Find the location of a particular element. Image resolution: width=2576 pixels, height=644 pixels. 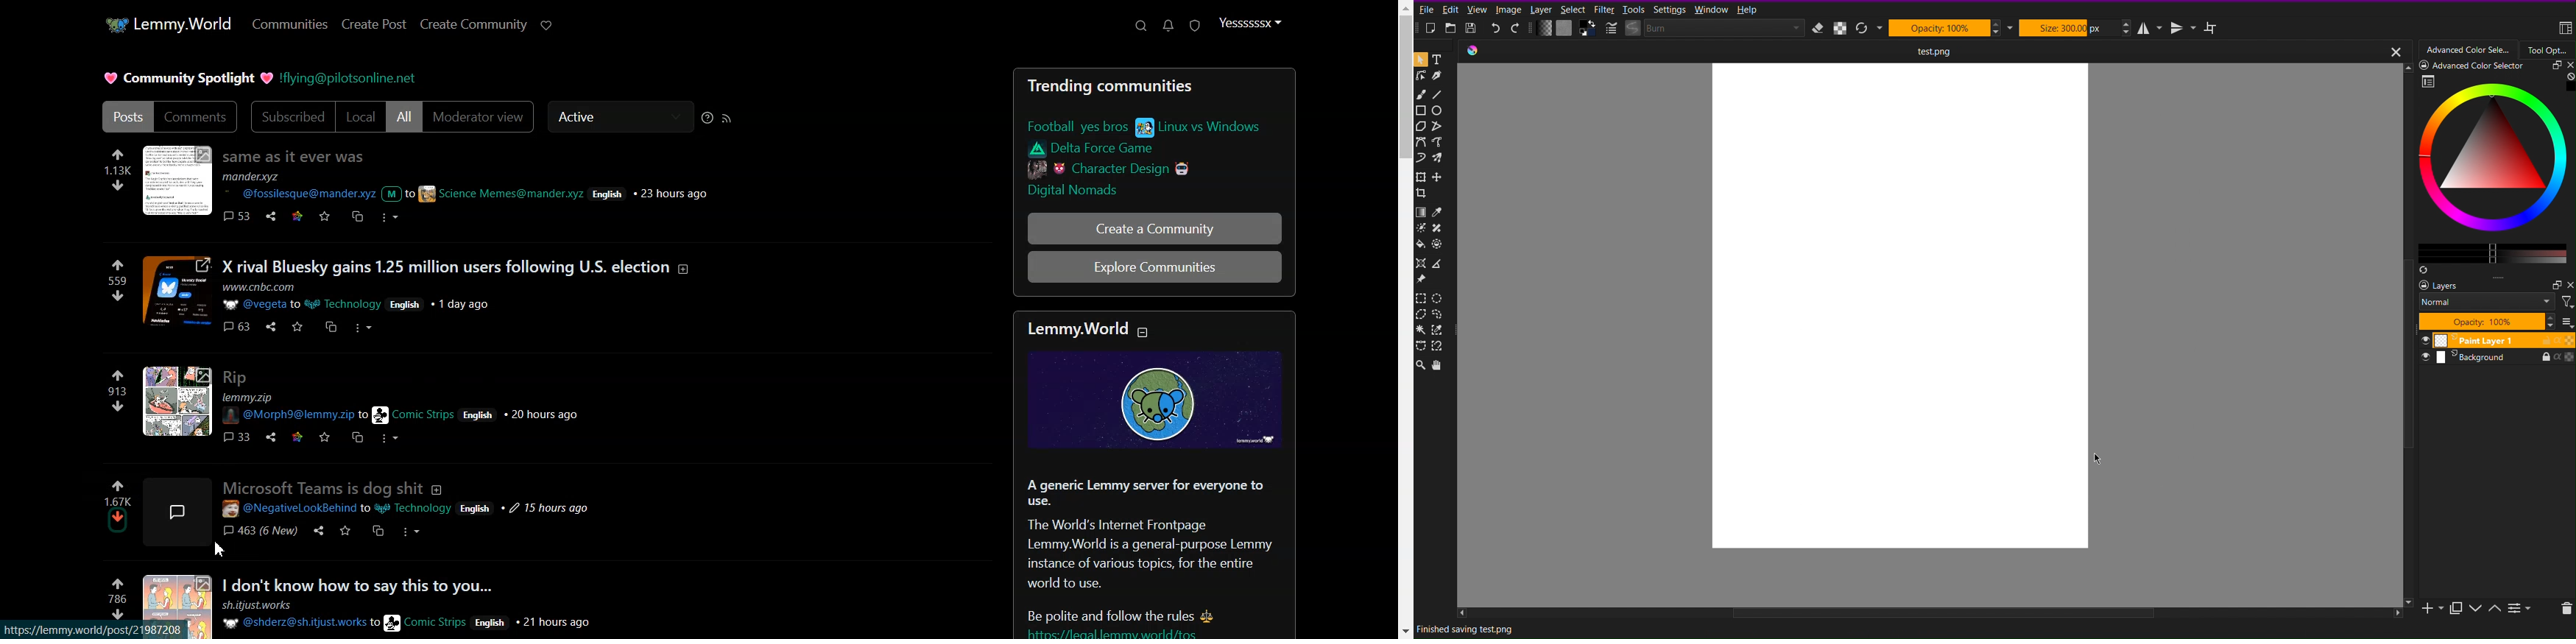

scroll is located at coordinates (1949, 611).